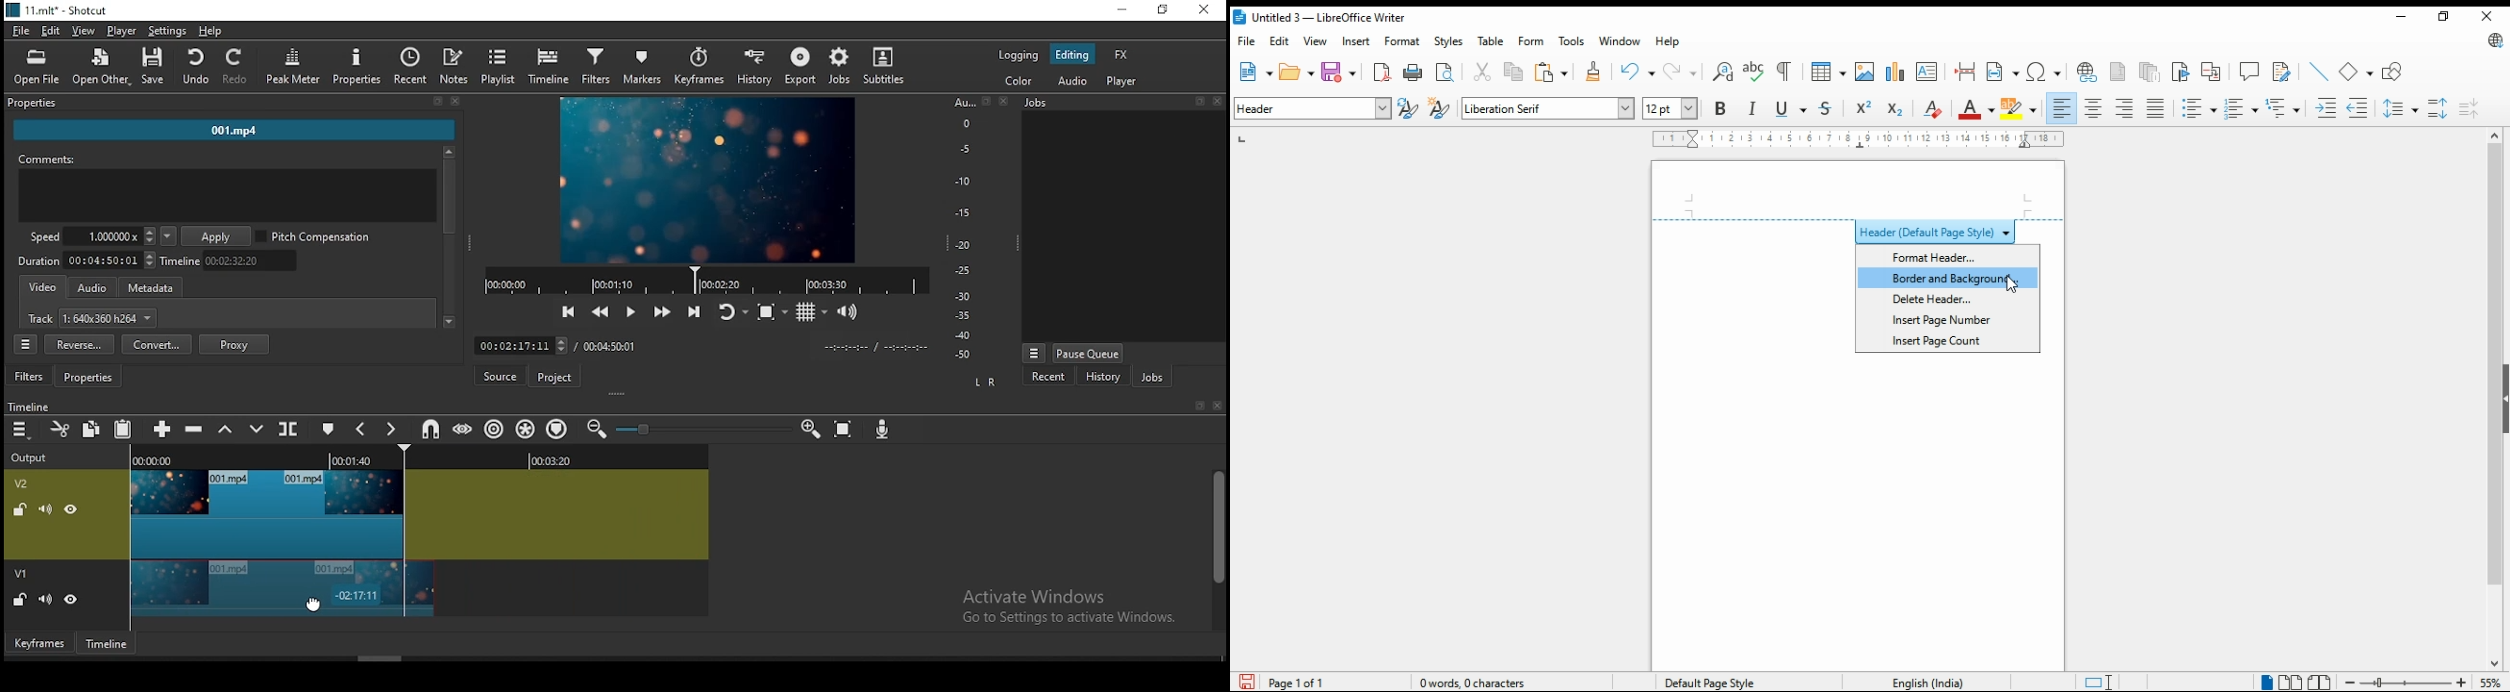  Describe the element at coordinates (1493, 41) in the screenshot. I see `table` at that location.